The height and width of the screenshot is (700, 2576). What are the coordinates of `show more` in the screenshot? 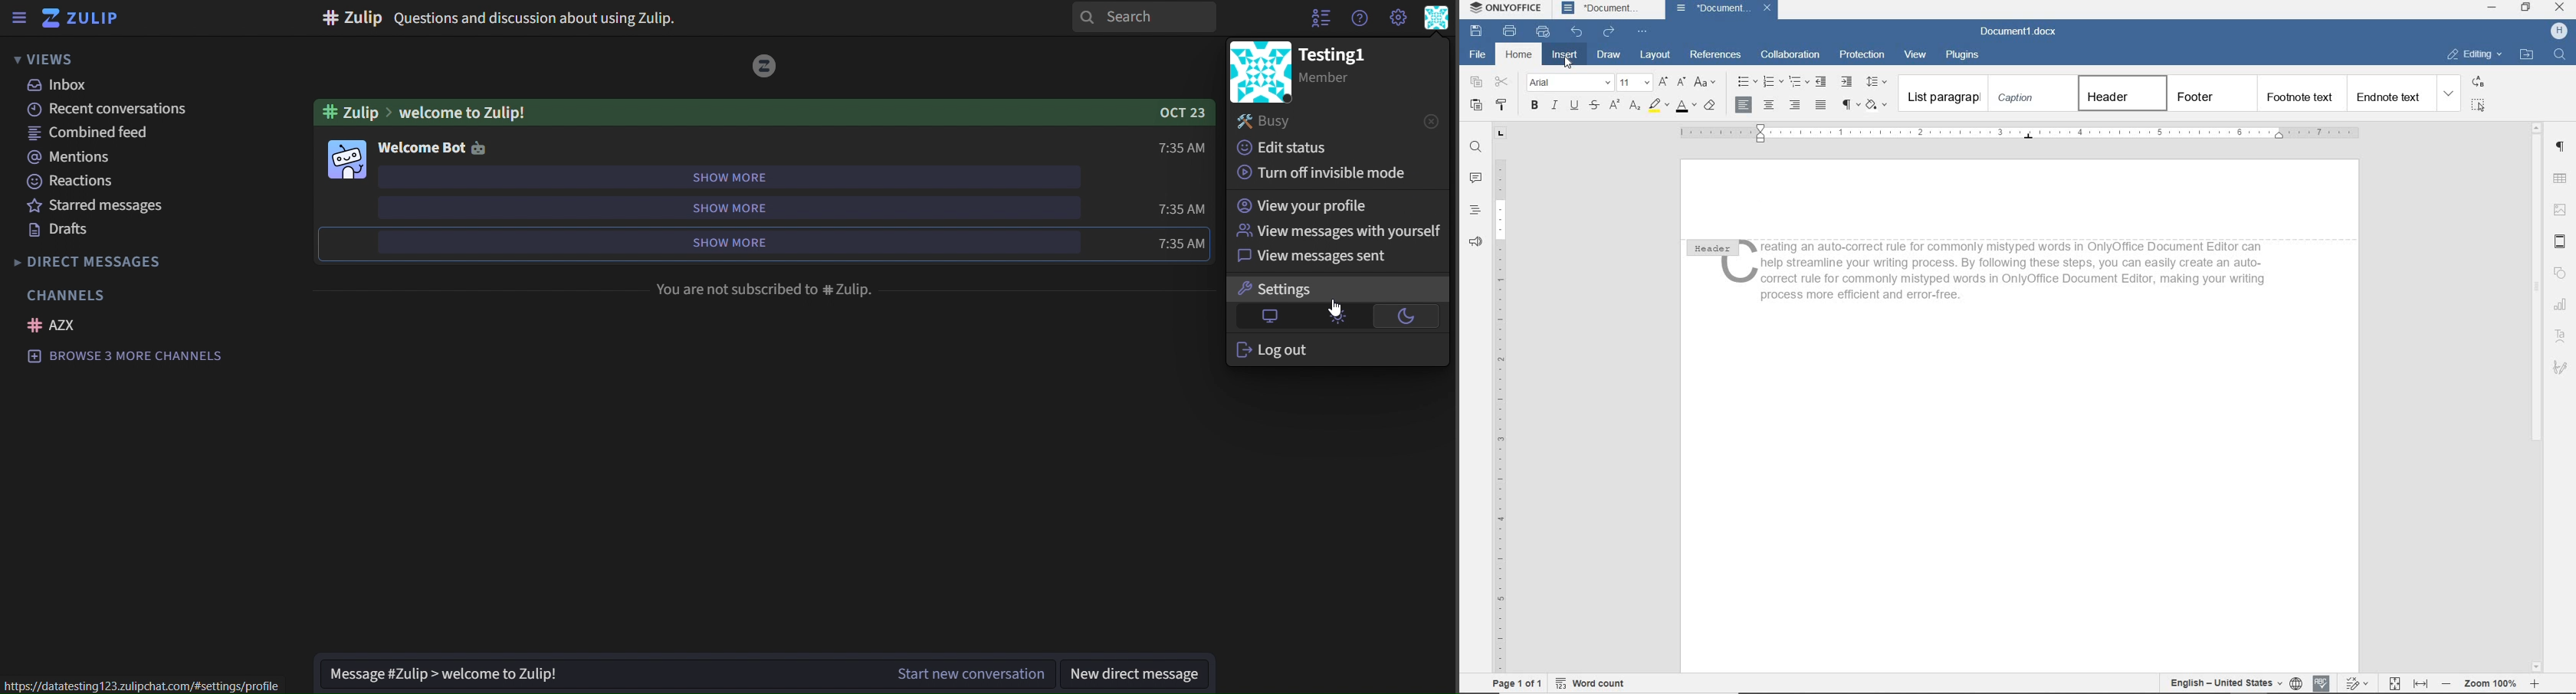 It's located at (722, 244).